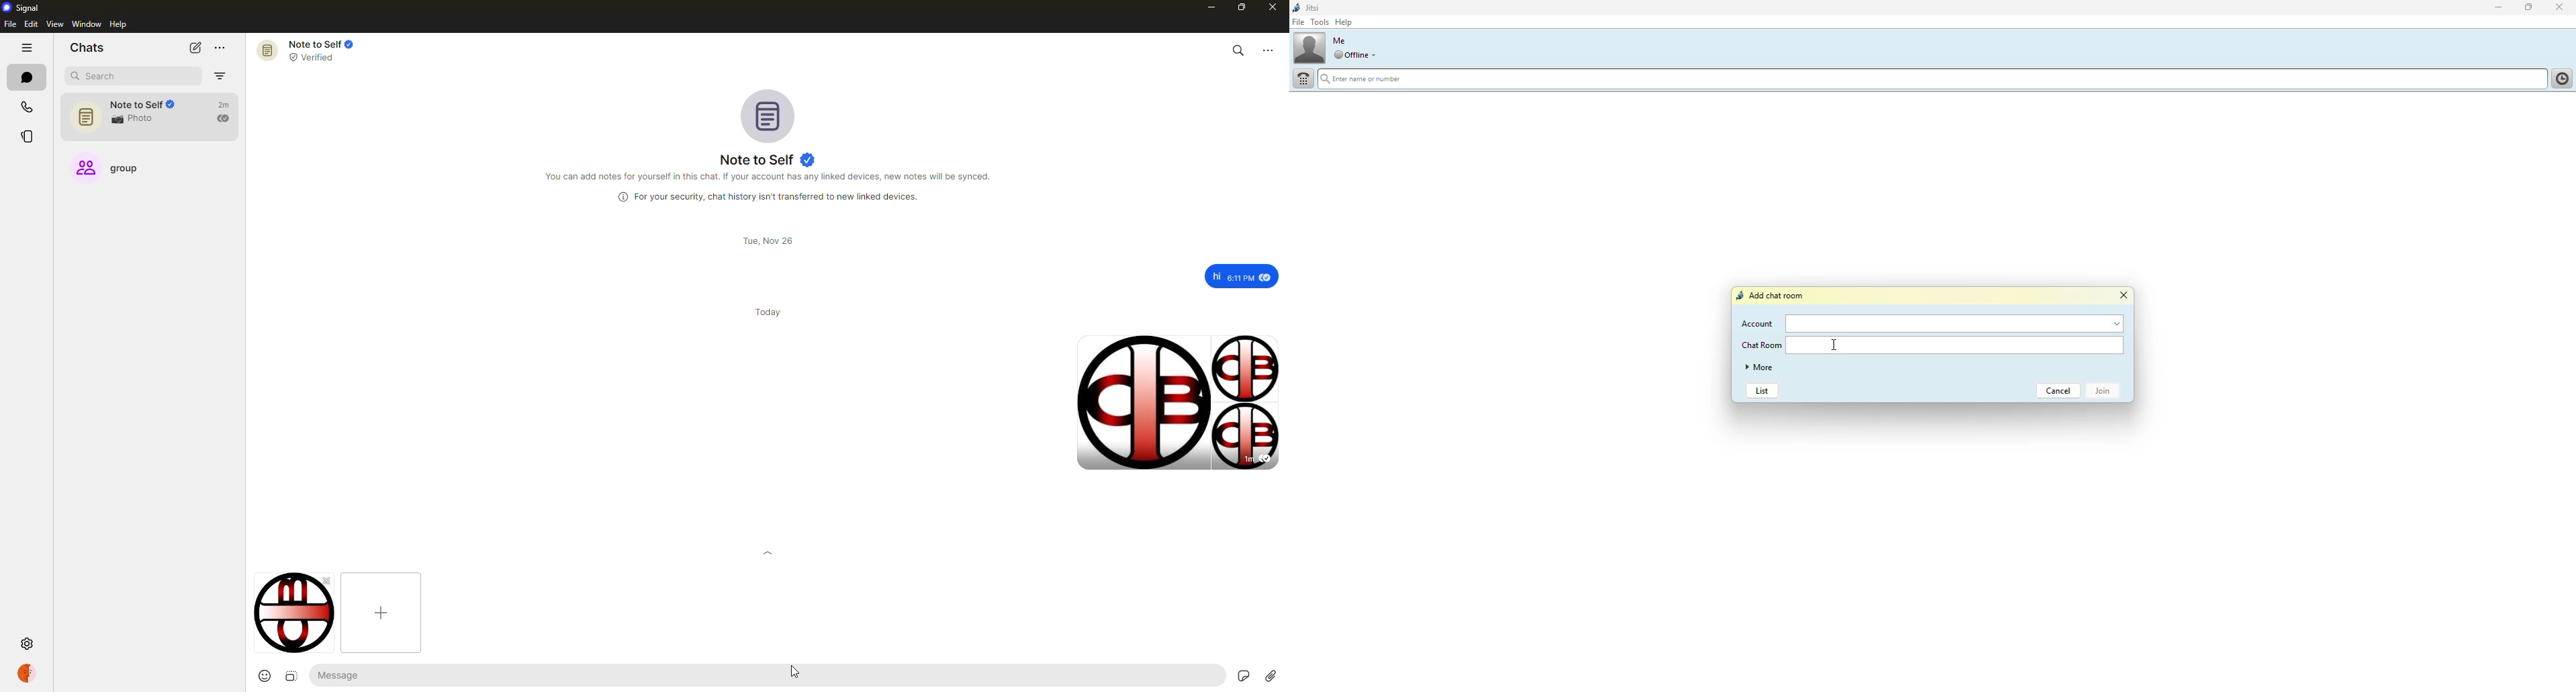 The image size is (2576, 700). I want to click on group, so click(118, 171).